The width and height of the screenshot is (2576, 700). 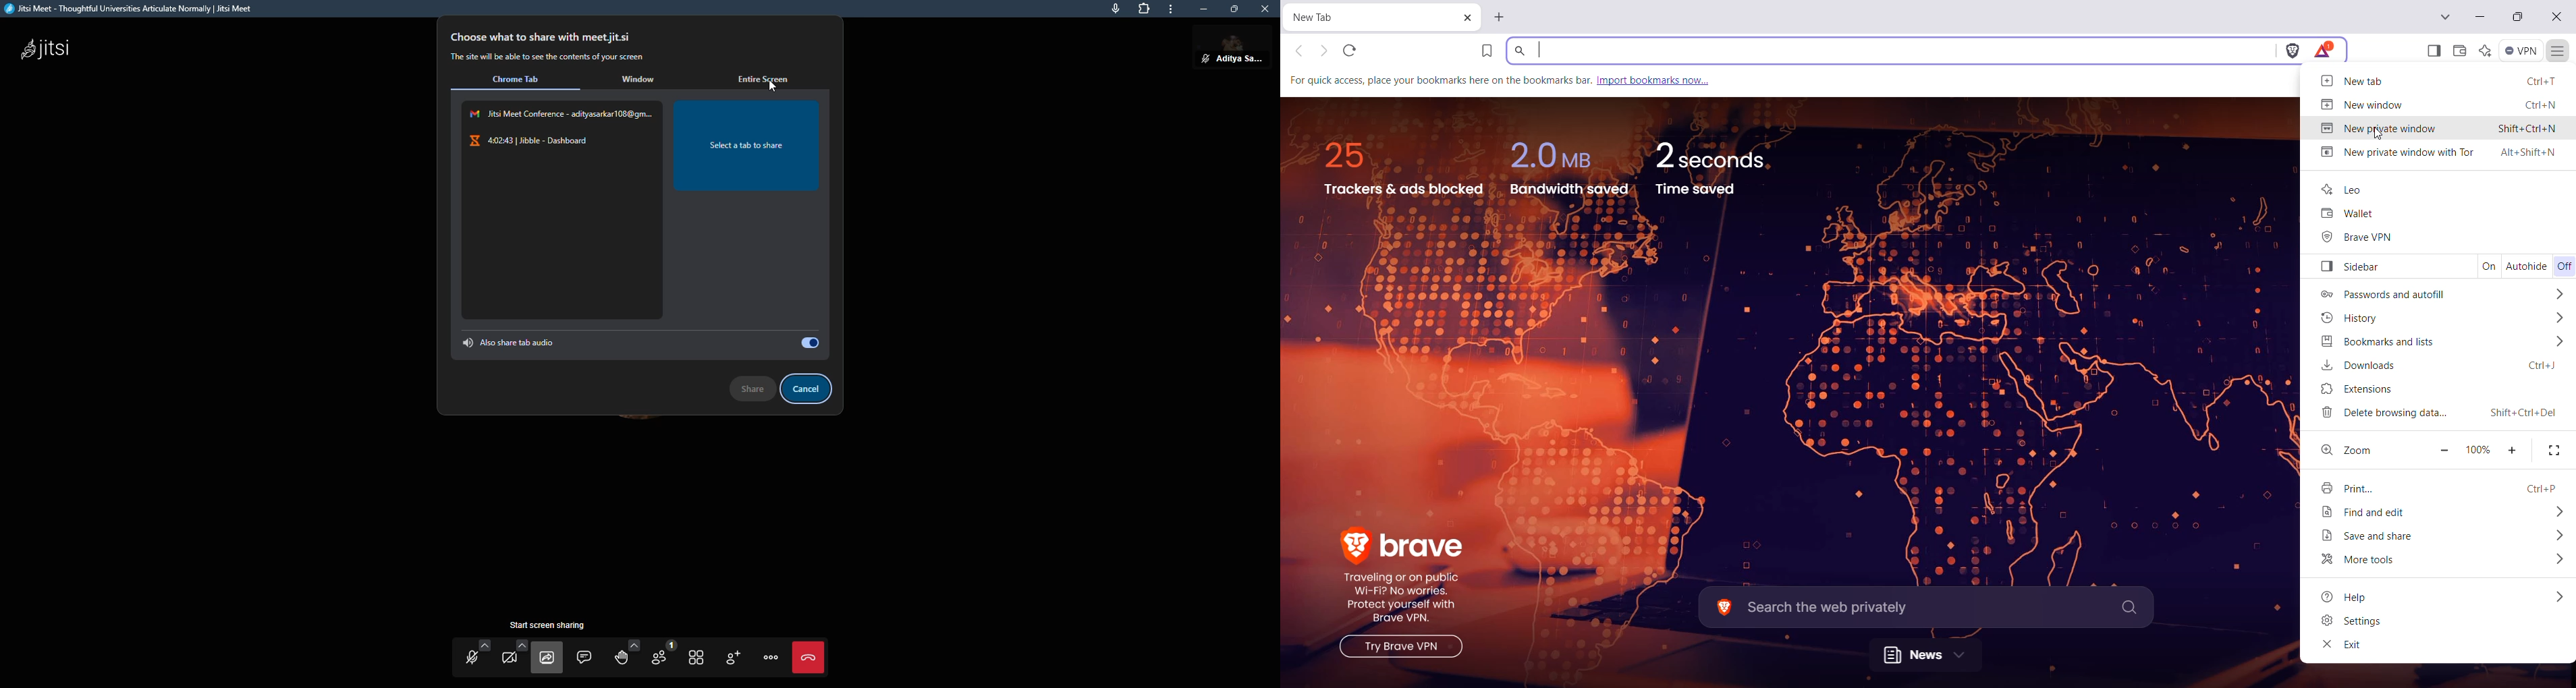 What do you see at coordinates (513, 659) in the screenshot?
I see `start camera` at bounding box center [513, 659].